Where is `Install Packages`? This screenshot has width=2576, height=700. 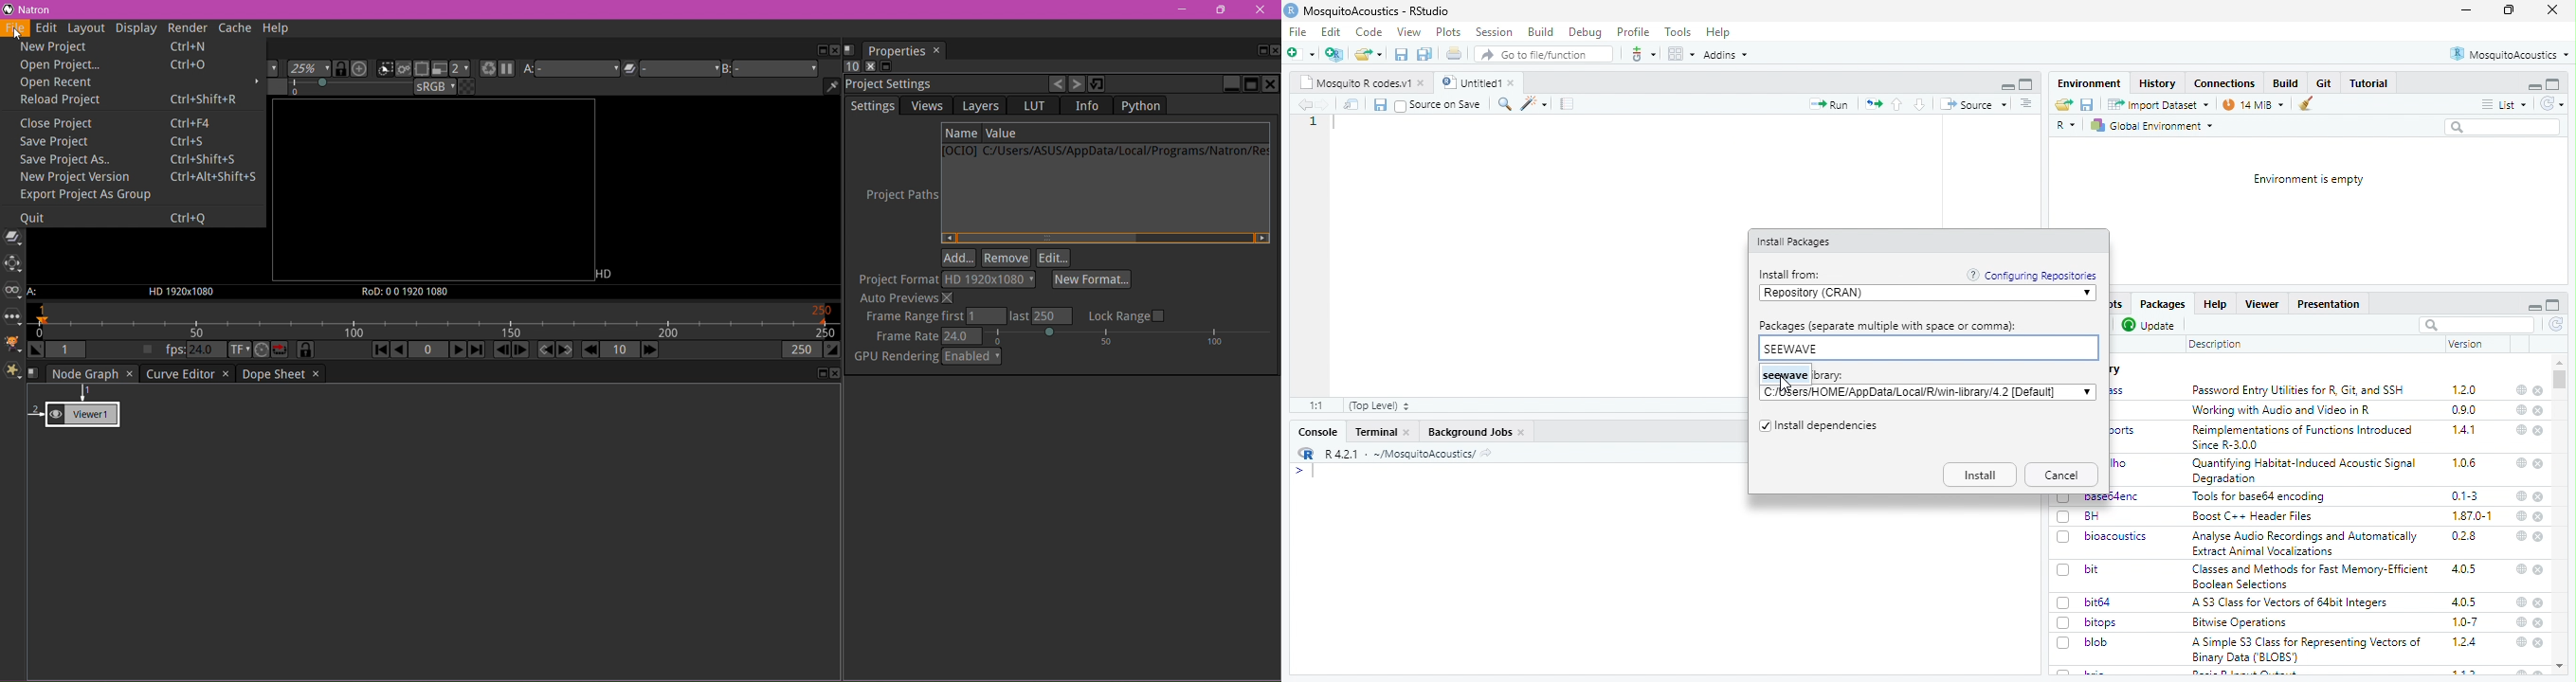
Install Packages is located at coordinates (1796, 242).